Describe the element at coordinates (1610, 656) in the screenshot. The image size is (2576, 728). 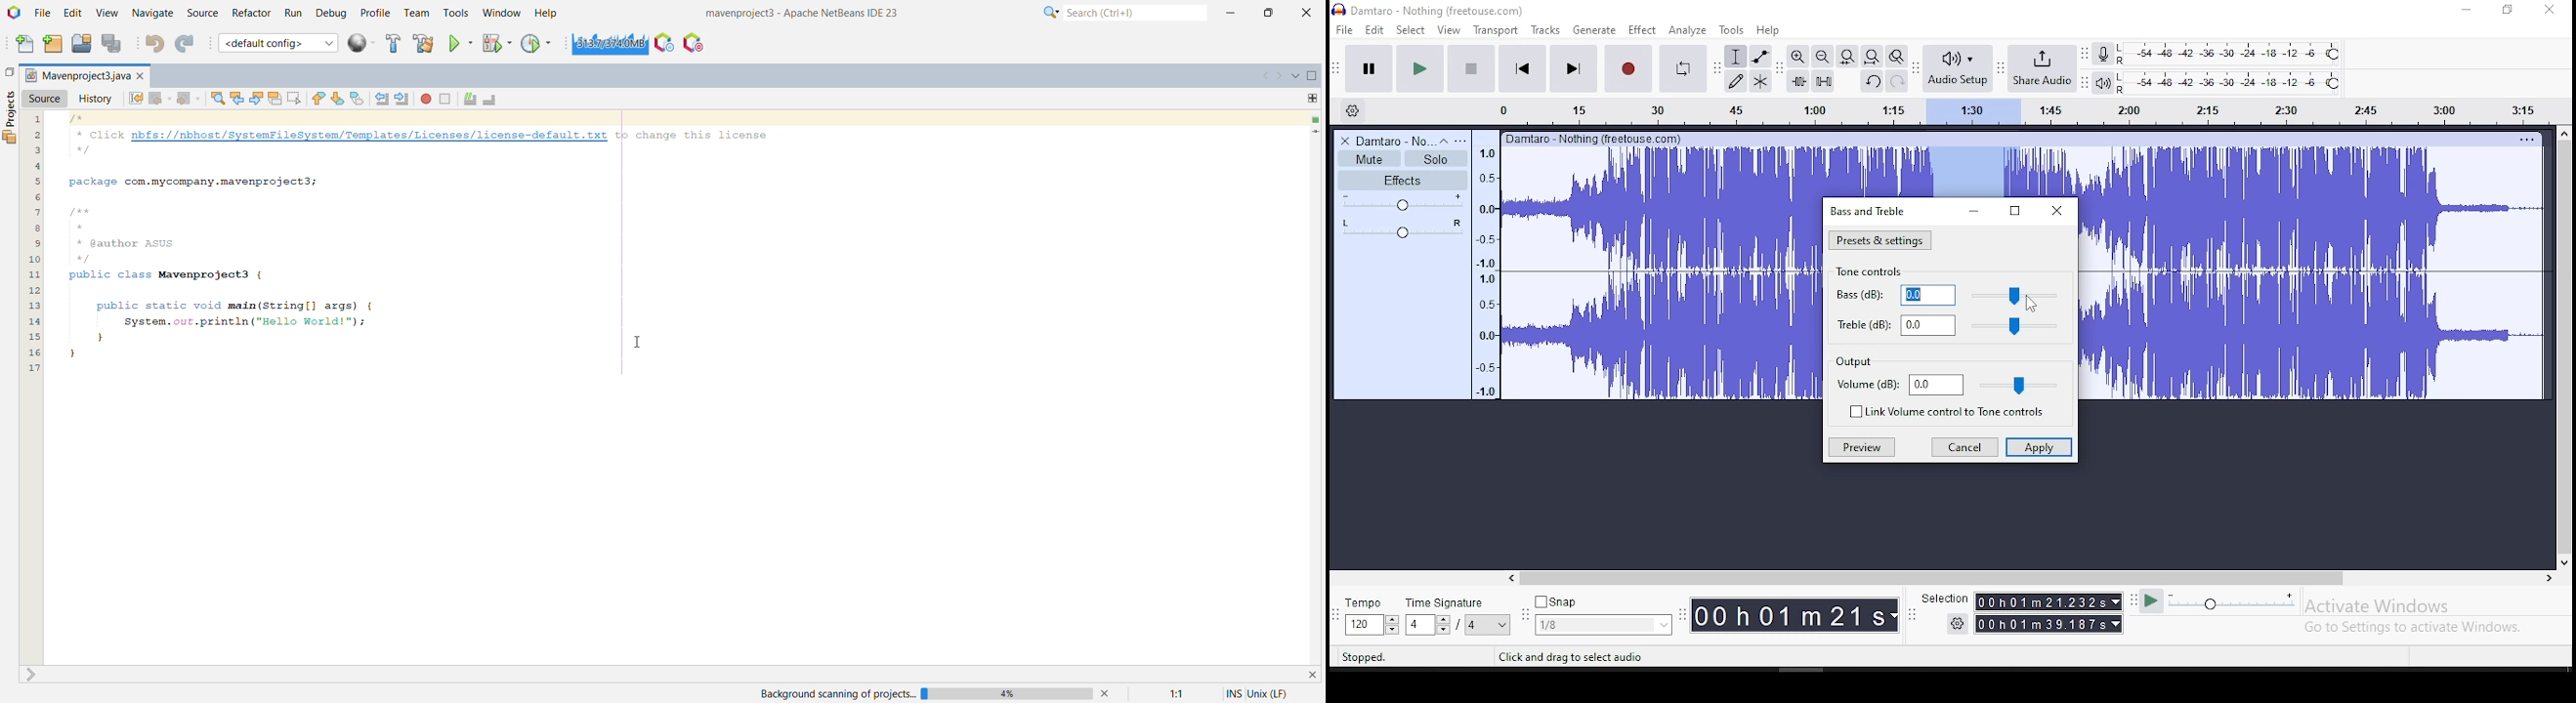
I see `Click and drag to select audio (Esc to cancel)` at that location.